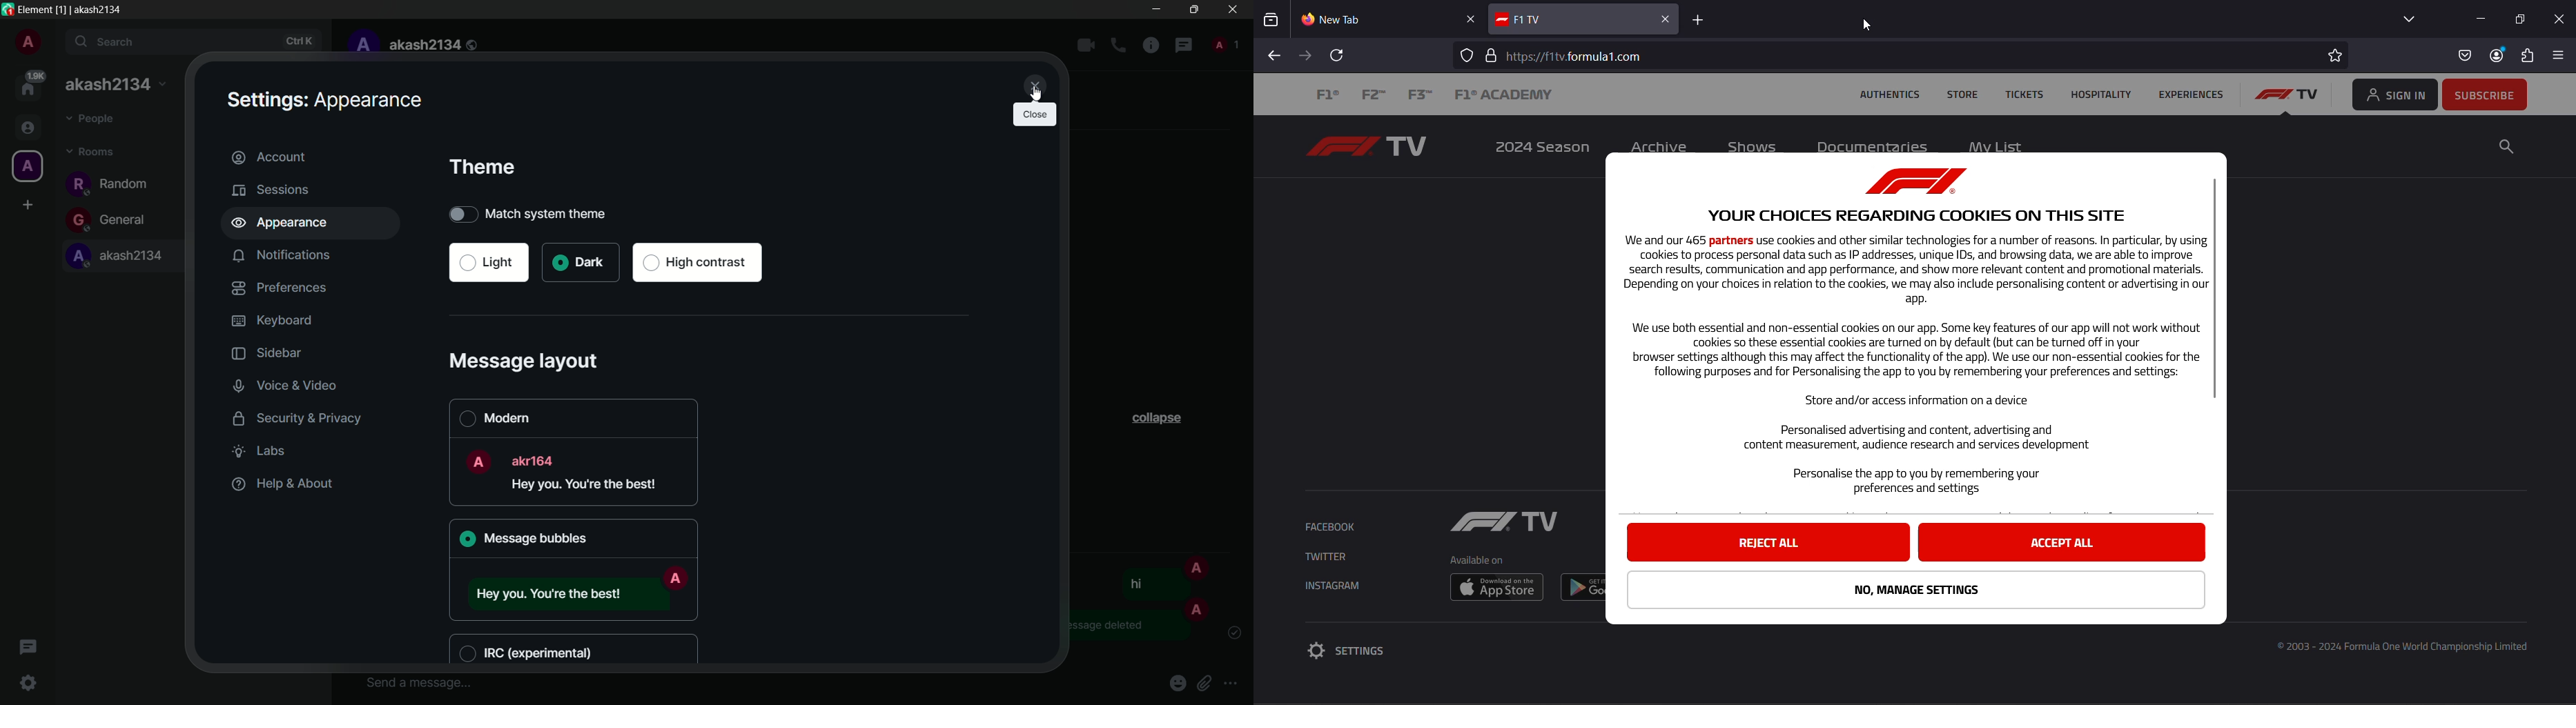 The height and width of the screenshot is (728, 2576). I want to click on close, so click(1233, 9).